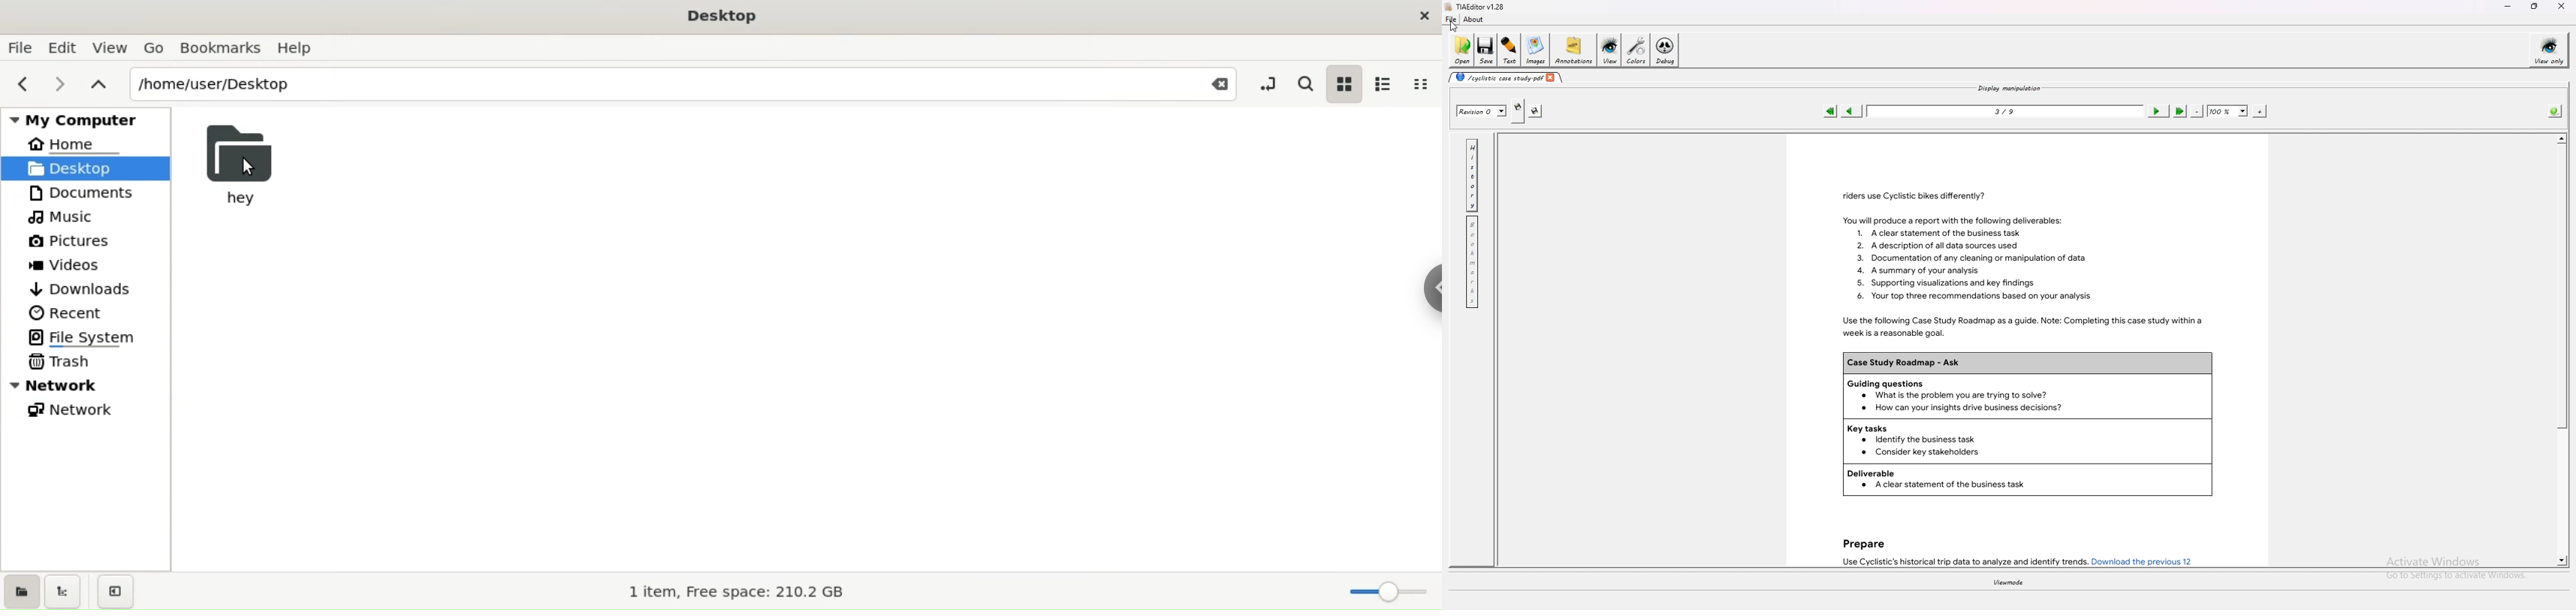 This screenshot has height=616, width=2576. What do you see at coordinates (116, 591) in the screenshot?
I see `close sidebar` at bounding box center [116, 591].